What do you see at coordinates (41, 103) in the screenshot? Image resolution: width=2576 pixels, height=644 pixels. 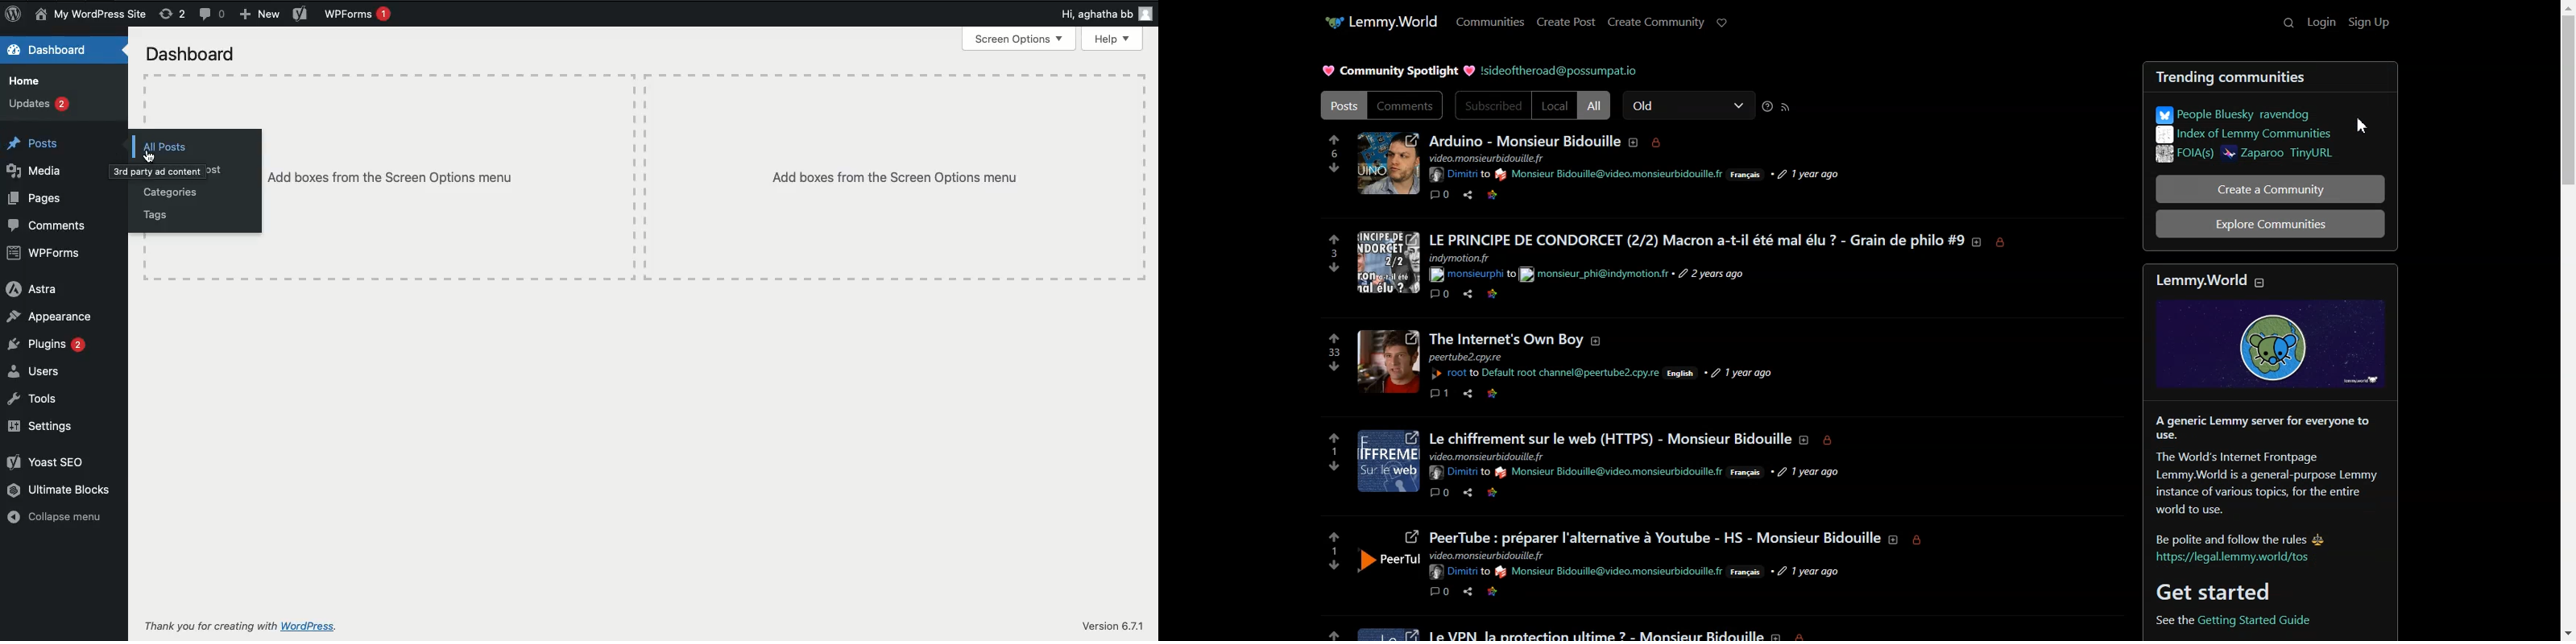 I see `Updates` at bounding box center [41, 103].